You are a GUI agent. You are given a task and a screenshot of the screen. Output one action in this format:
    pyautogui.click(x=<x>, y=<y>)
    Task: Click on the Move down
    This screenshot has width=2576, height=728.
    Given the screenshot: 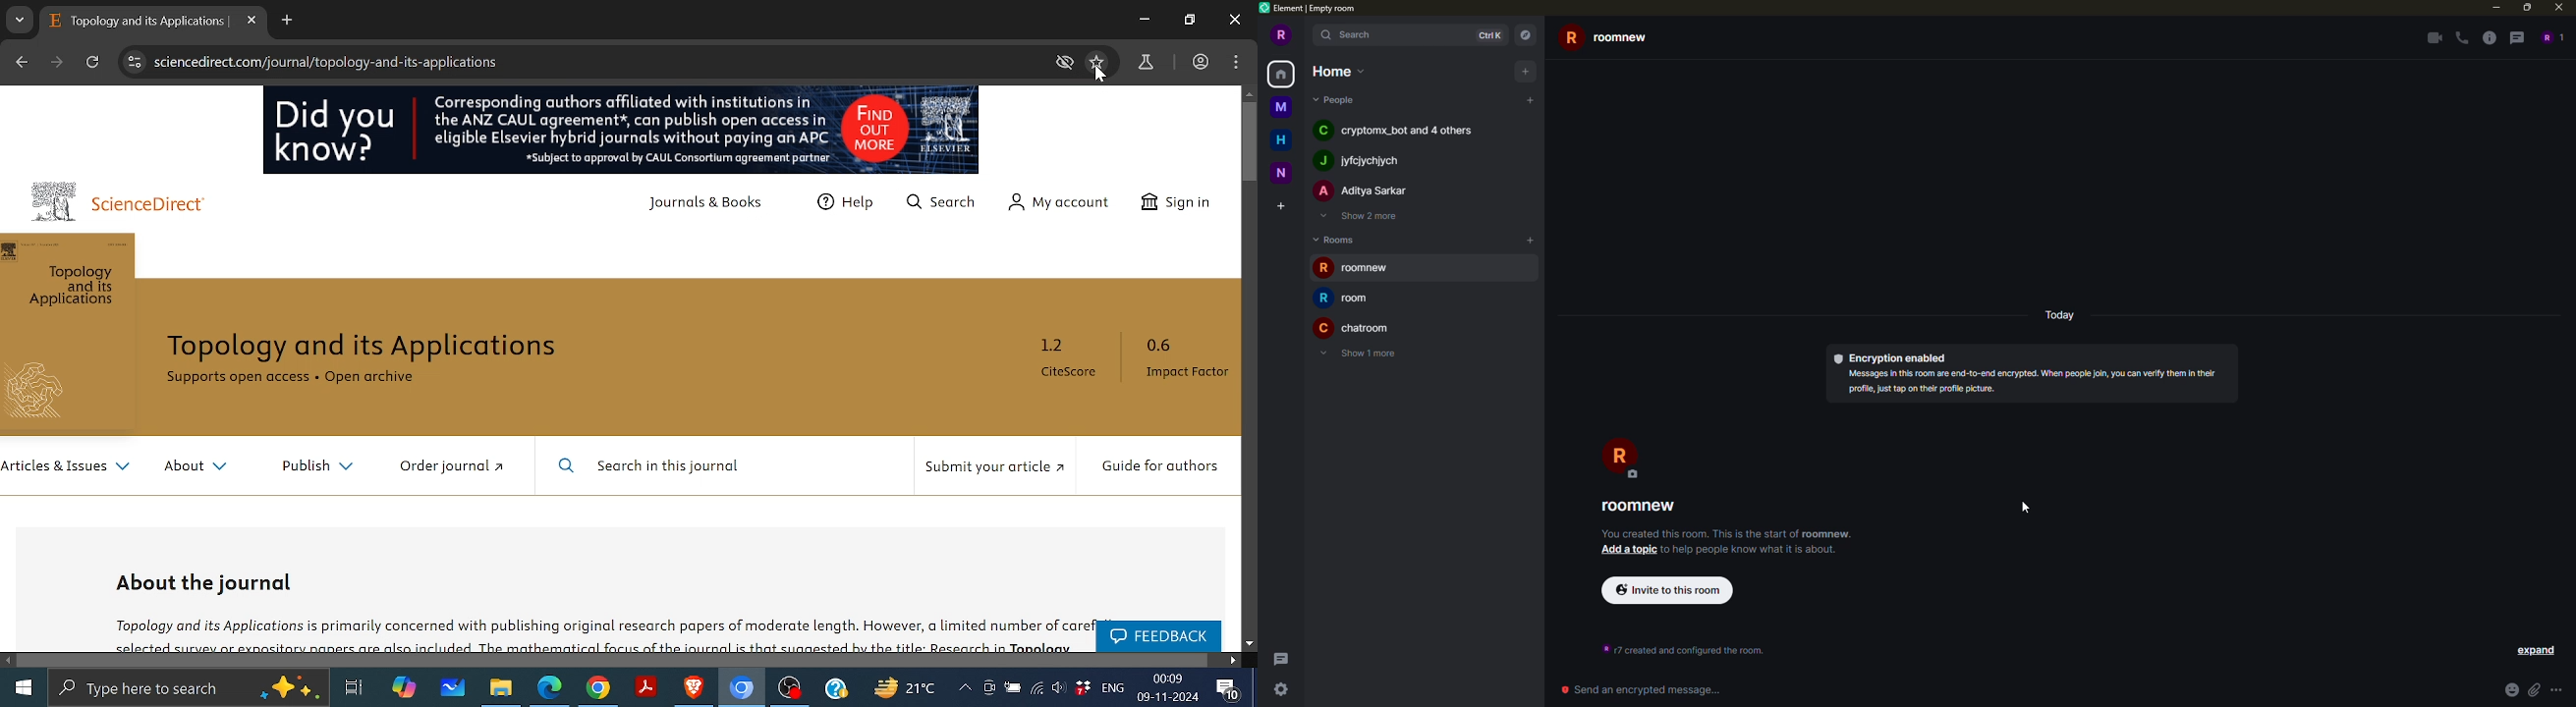 What is the action you would take?
    pyautogui.click(x=1250, y=644)
    